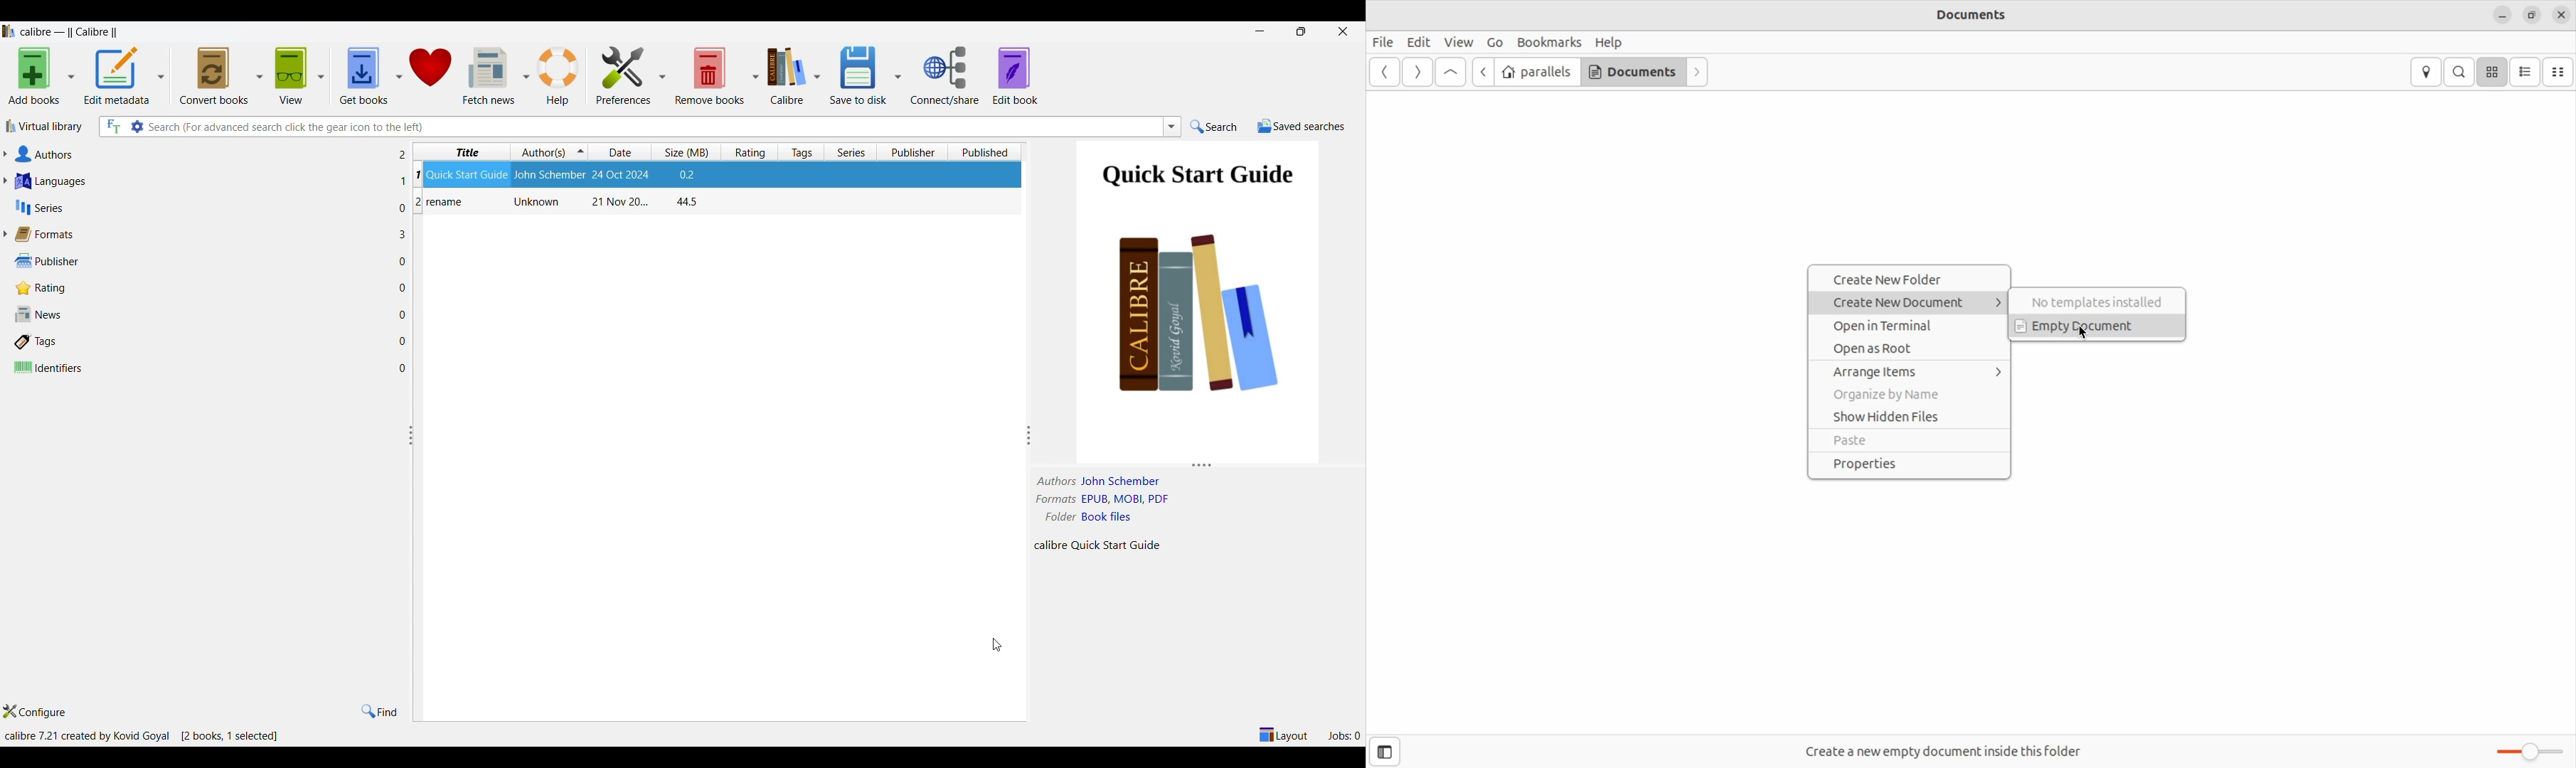 Image resolution: width=2576 pixels, height=784 pixels. What do you see at coordinates (653, 127) in the screenshot?
I see `Type in searches` at bounding box center [653, 127].